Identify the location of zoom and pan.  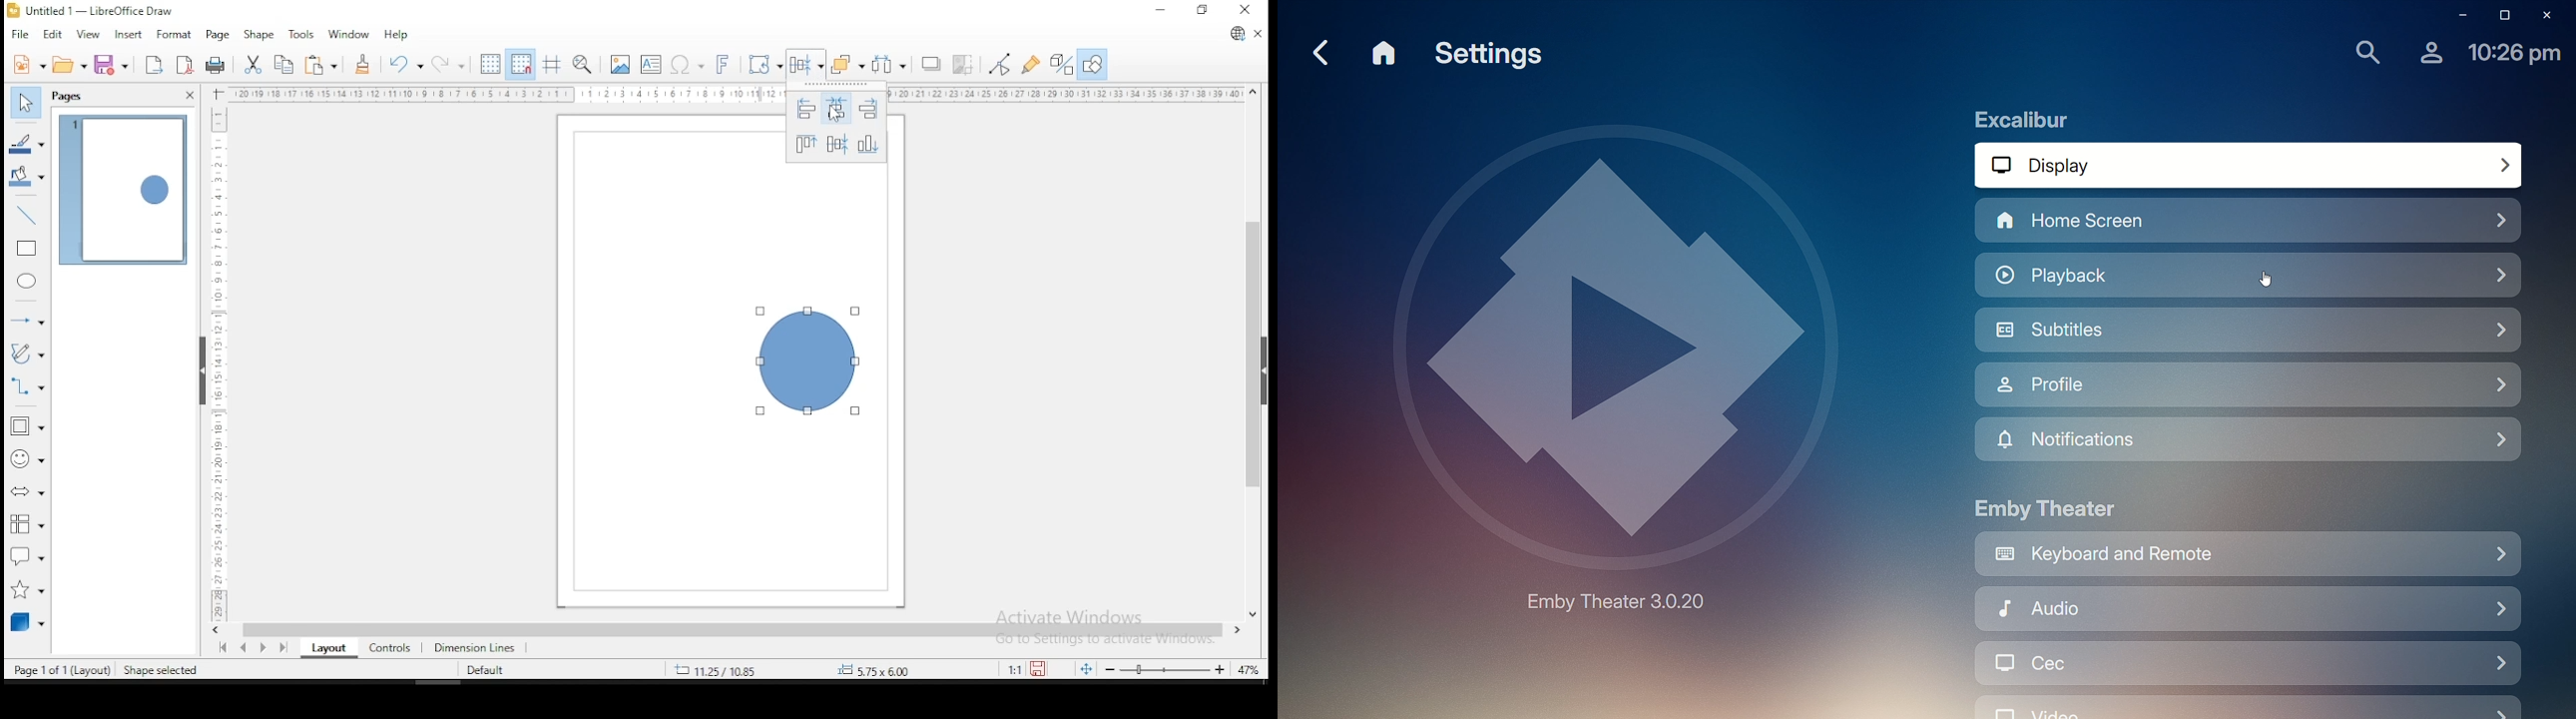
(583, 64).